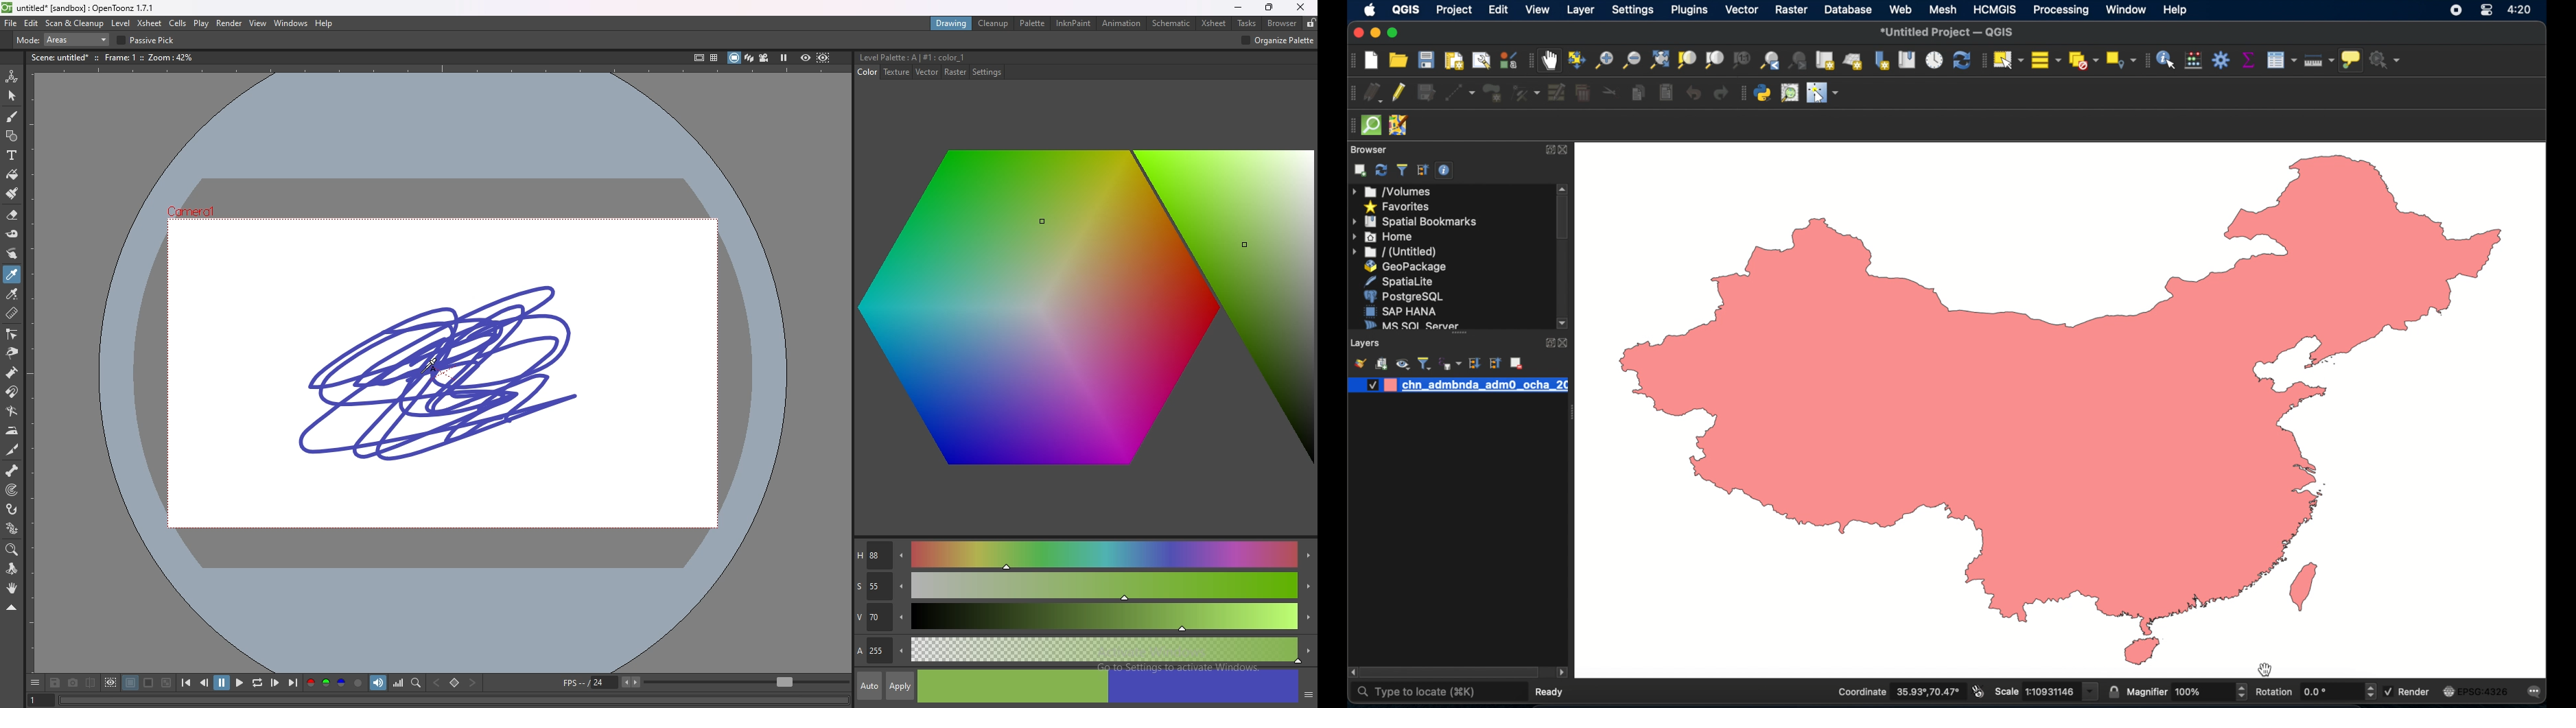  I want to click on value, so click(1085, 618).